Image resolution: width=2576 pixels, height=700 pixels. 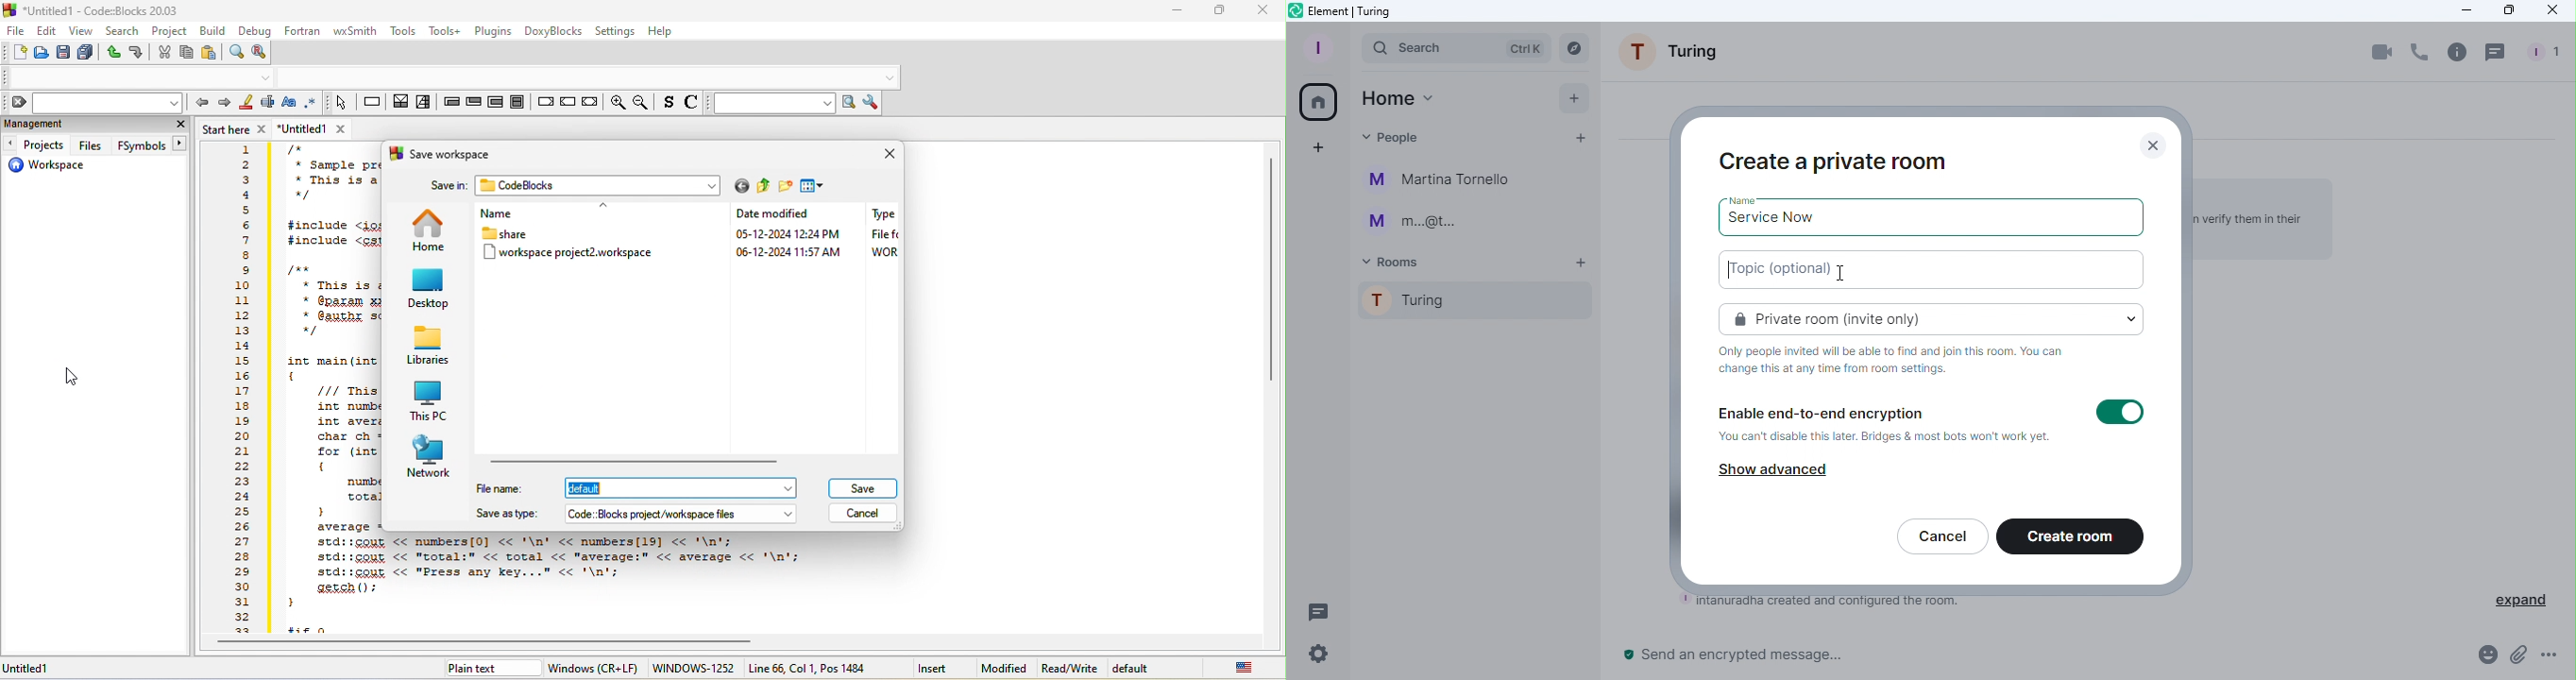 I want to click on Martina Tornello, so click(x=1442, y=180).